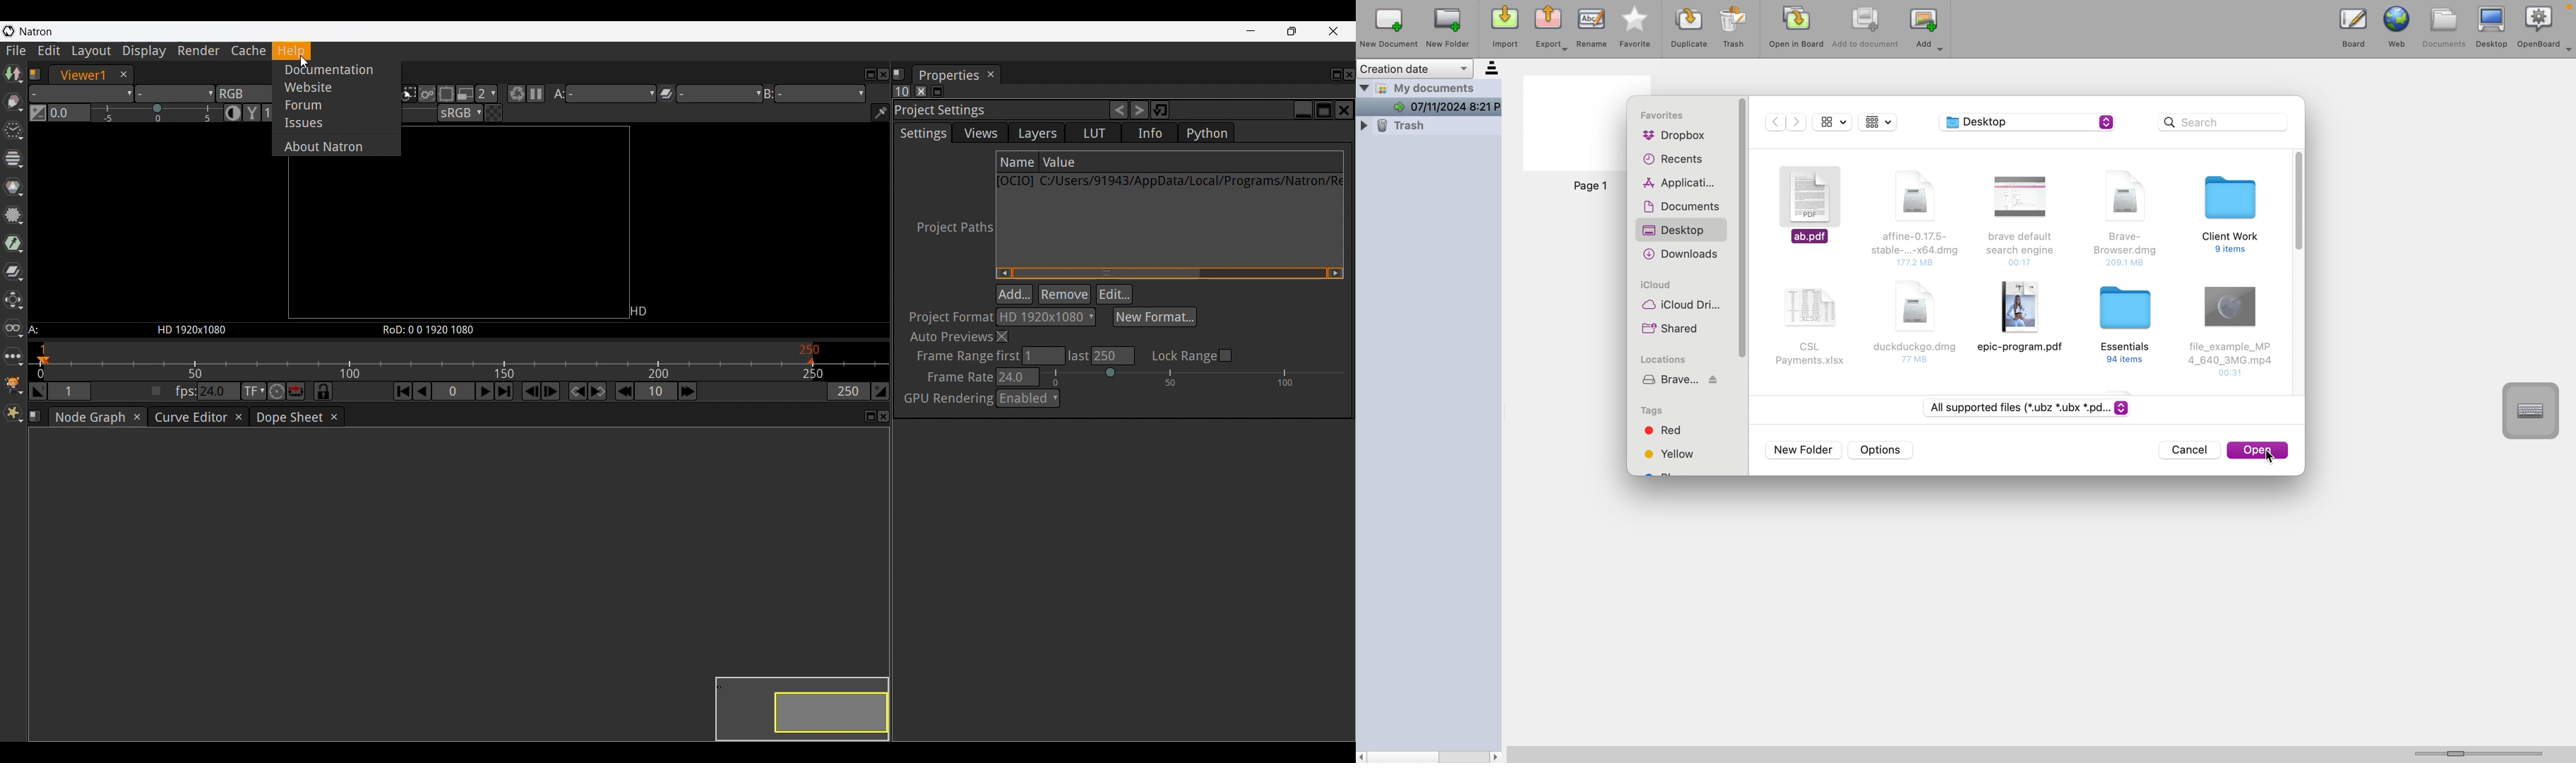 This screenshot has width=2576, height=784. I want to click on red, so click(1674, 432).